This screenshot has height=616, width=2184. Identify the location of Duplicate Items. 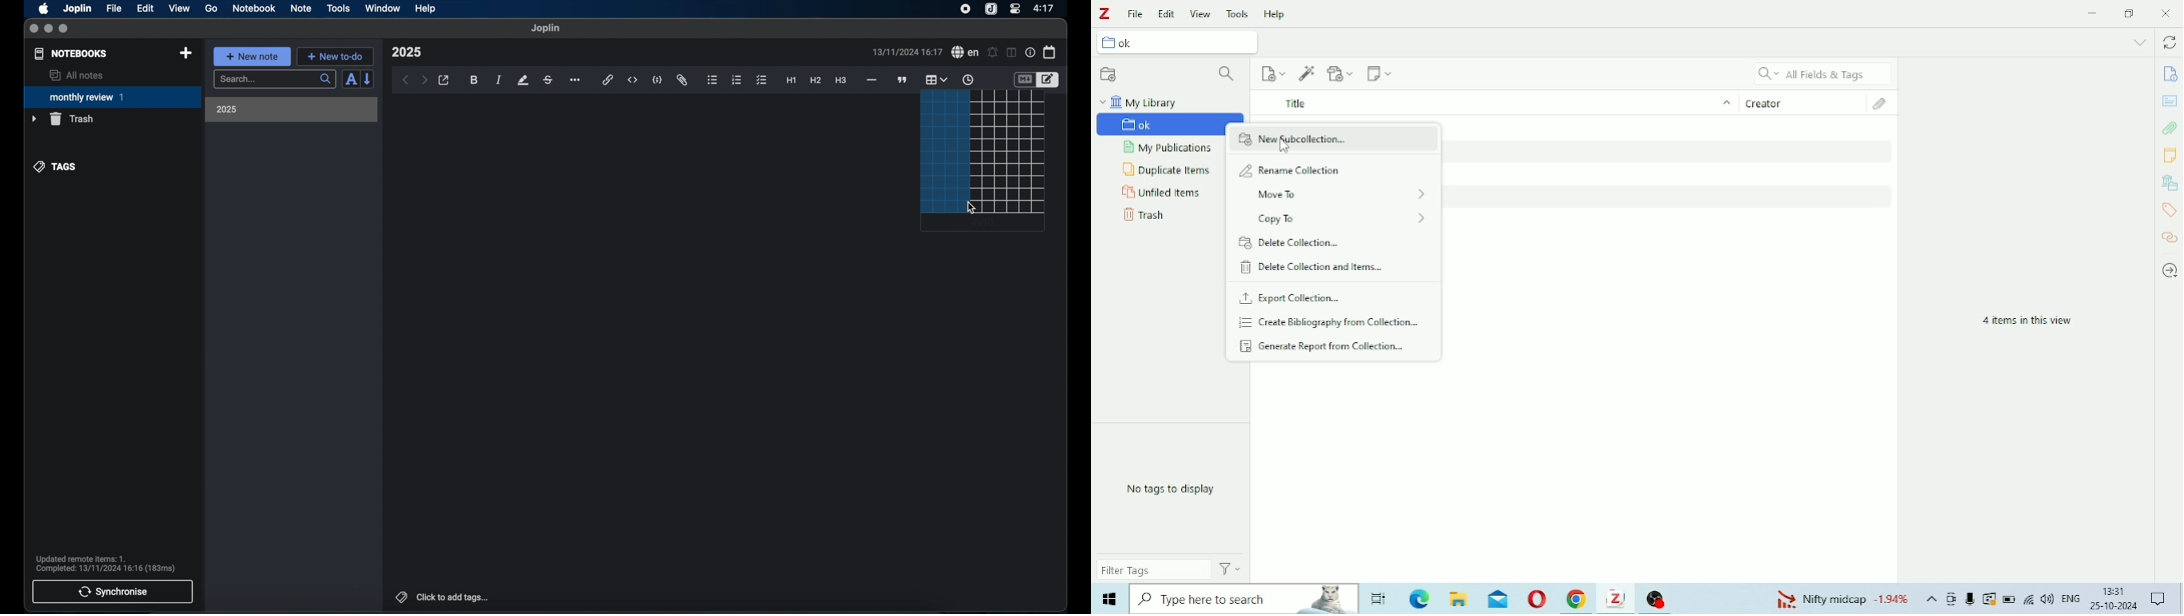
(1167, 170).